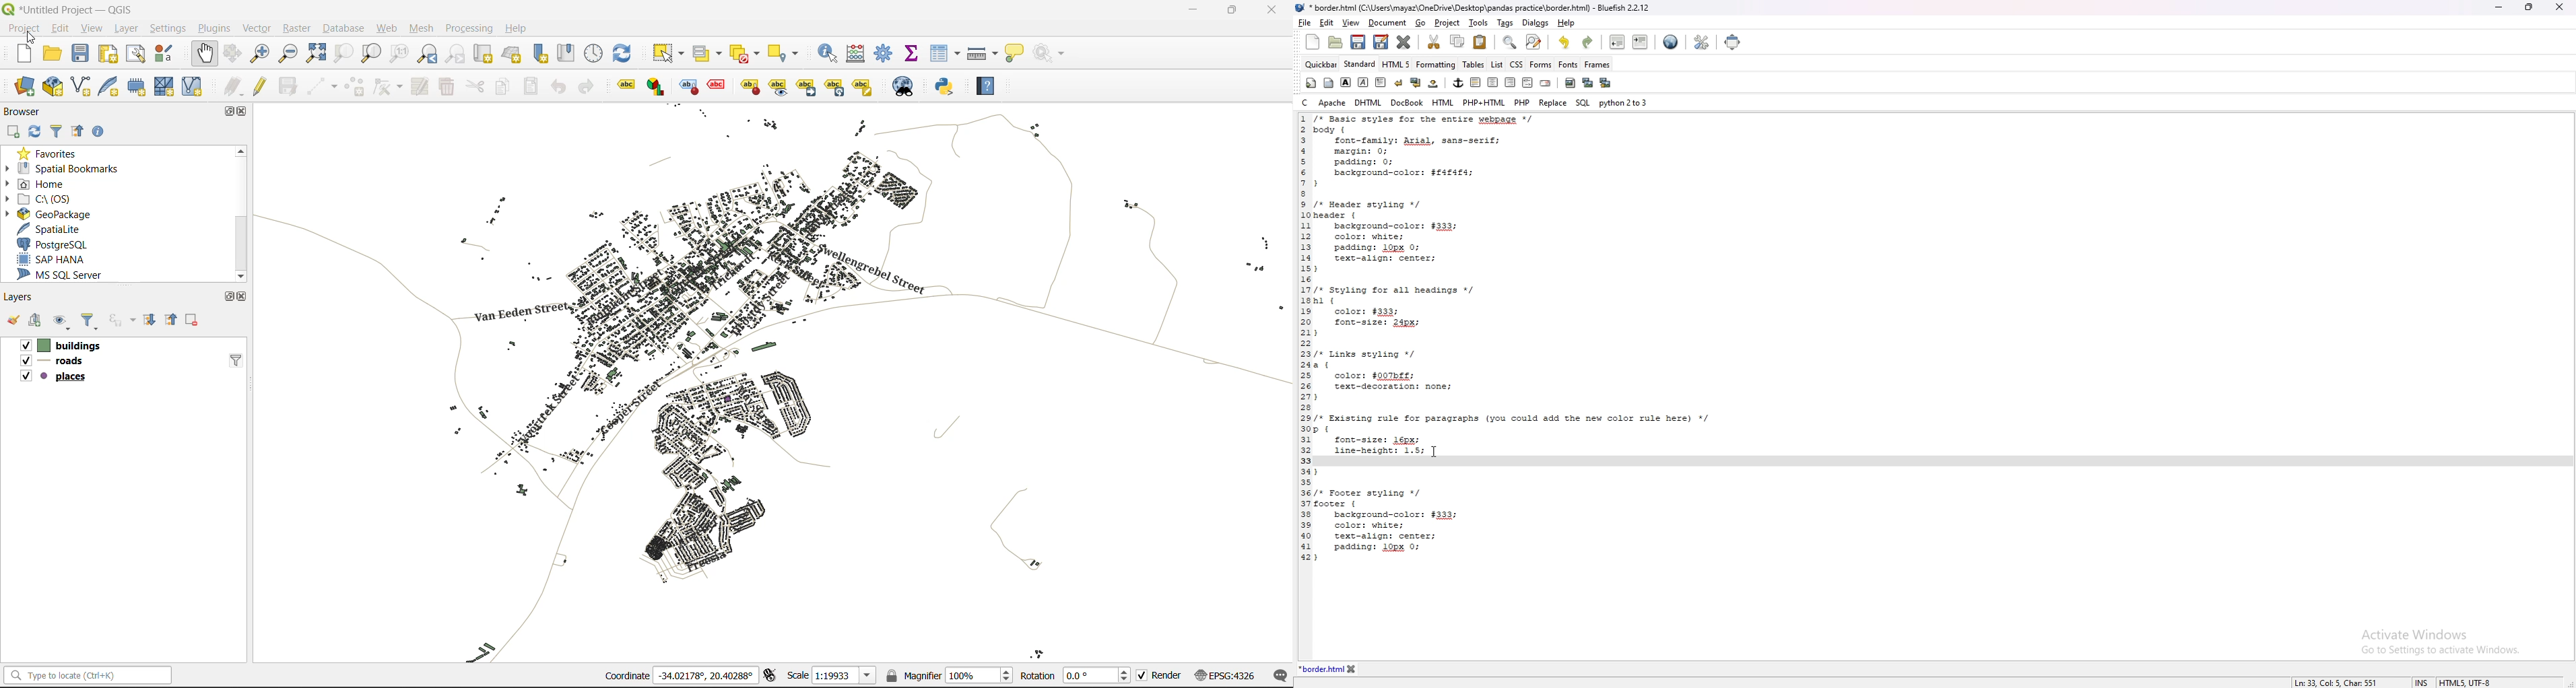 The image size is (2576, 700). What do you see at coordinates (286, 86) in the screenshot?
I see `save edits` at bounding box center [286, 86].